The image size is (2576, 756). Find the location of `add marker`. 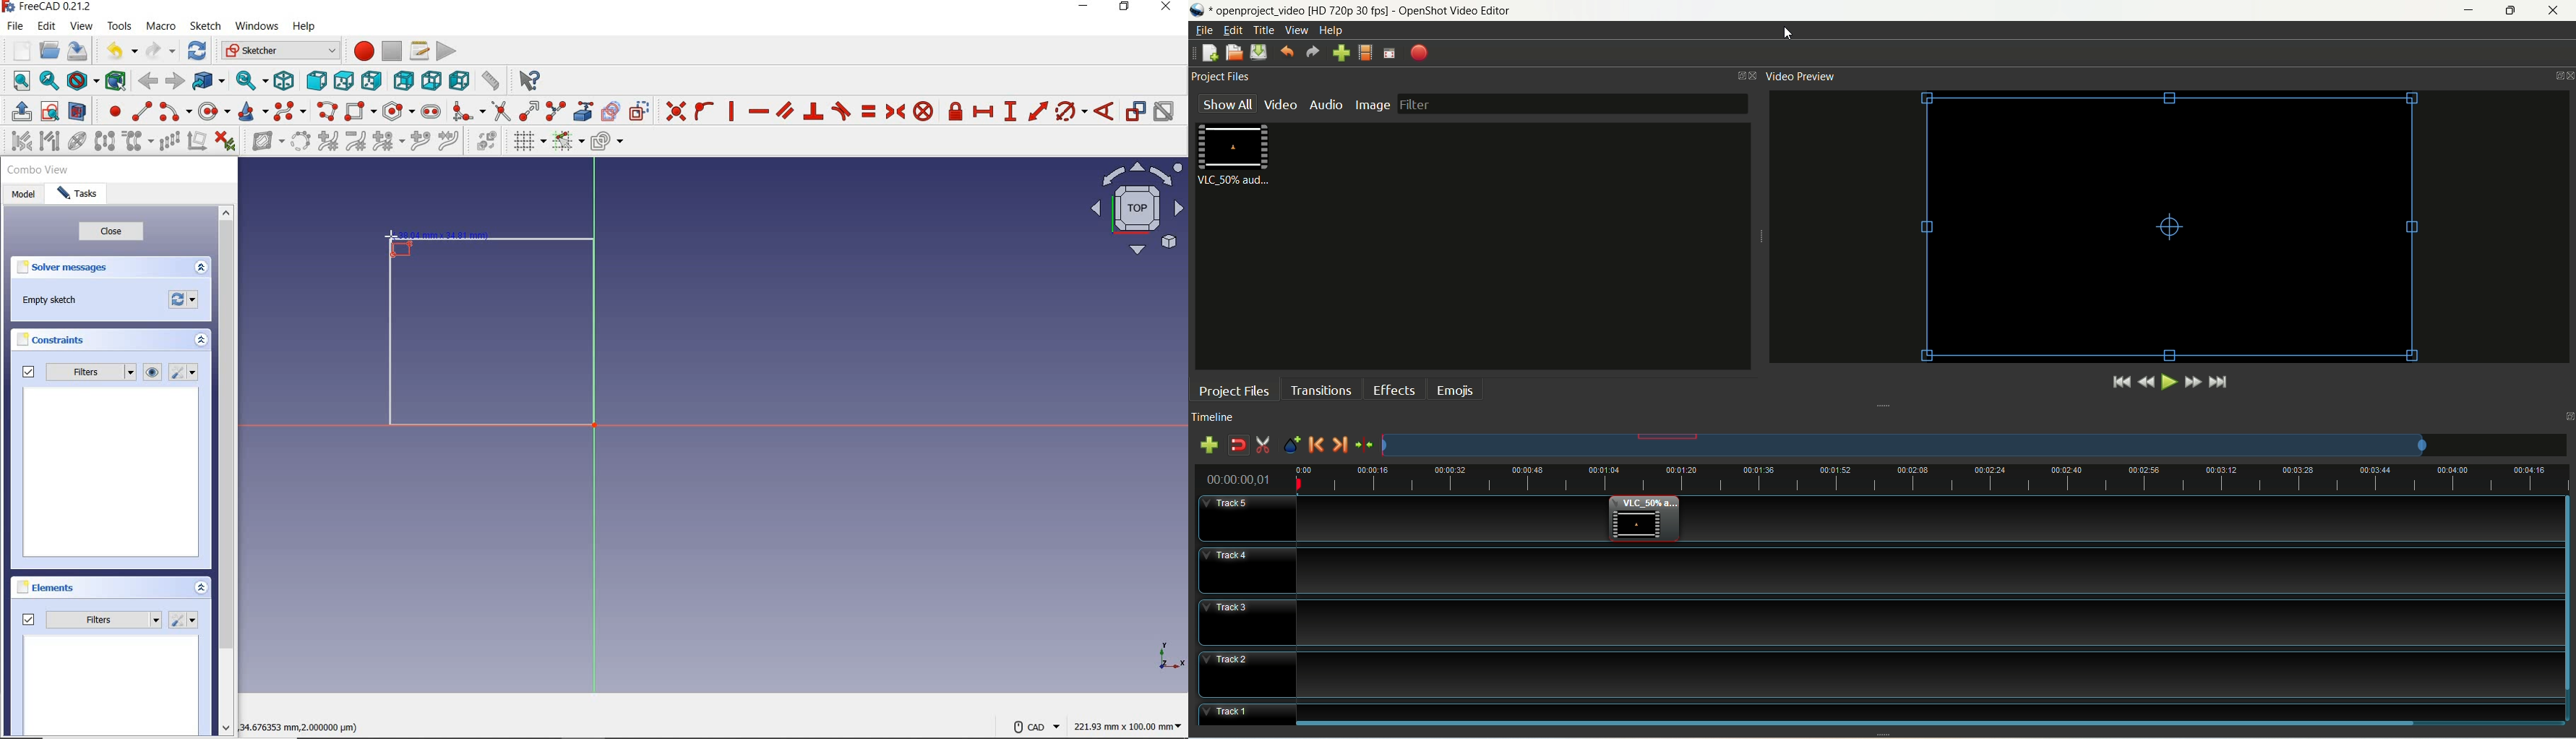

add marker is located at coordinates (1291, 446).